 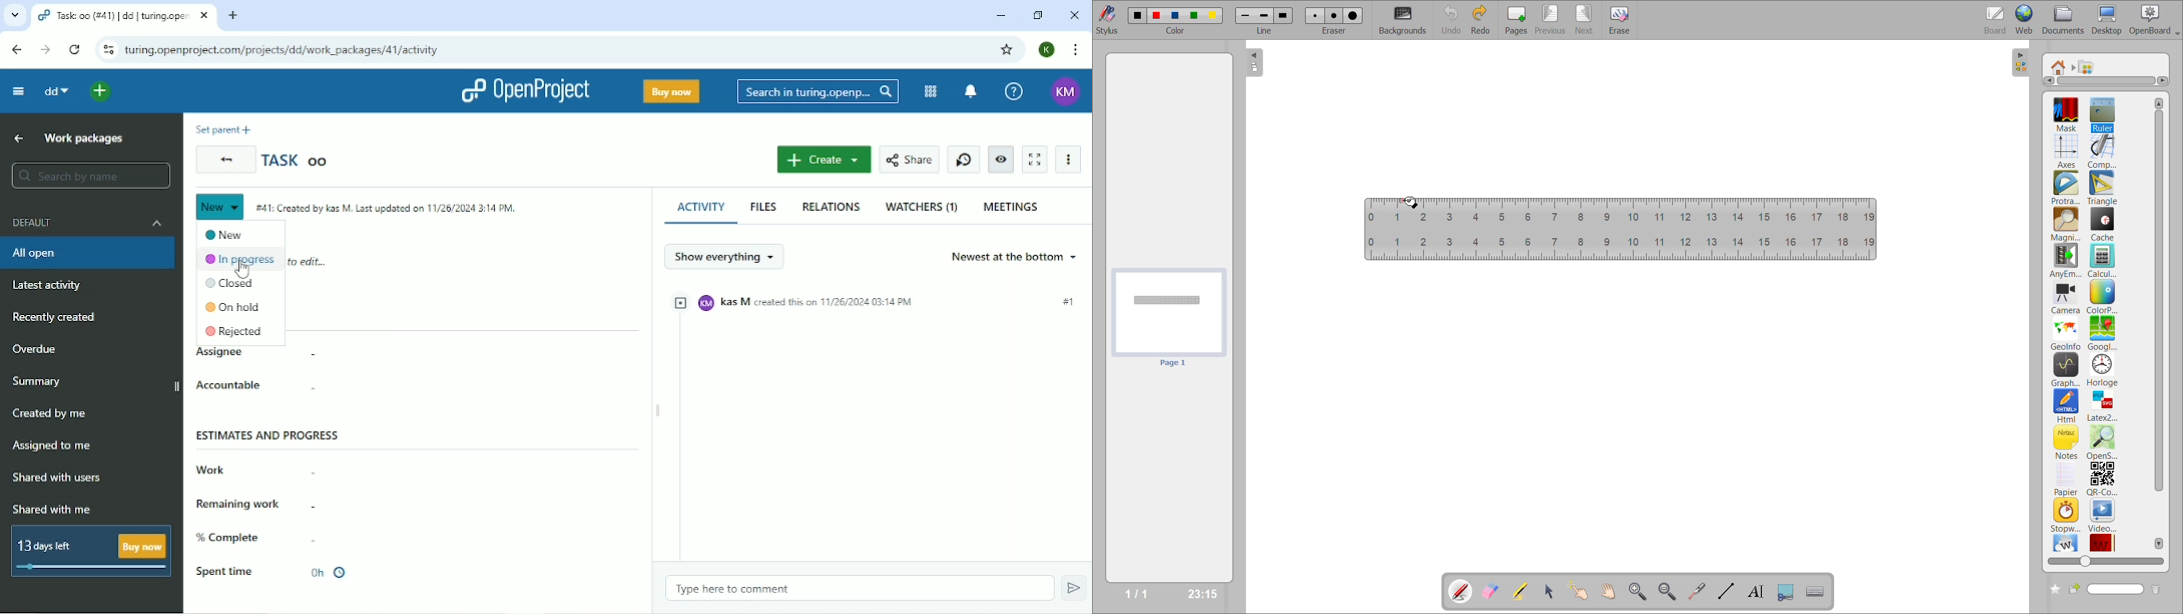 I want to click on redo, so click(x=1483, y=19).